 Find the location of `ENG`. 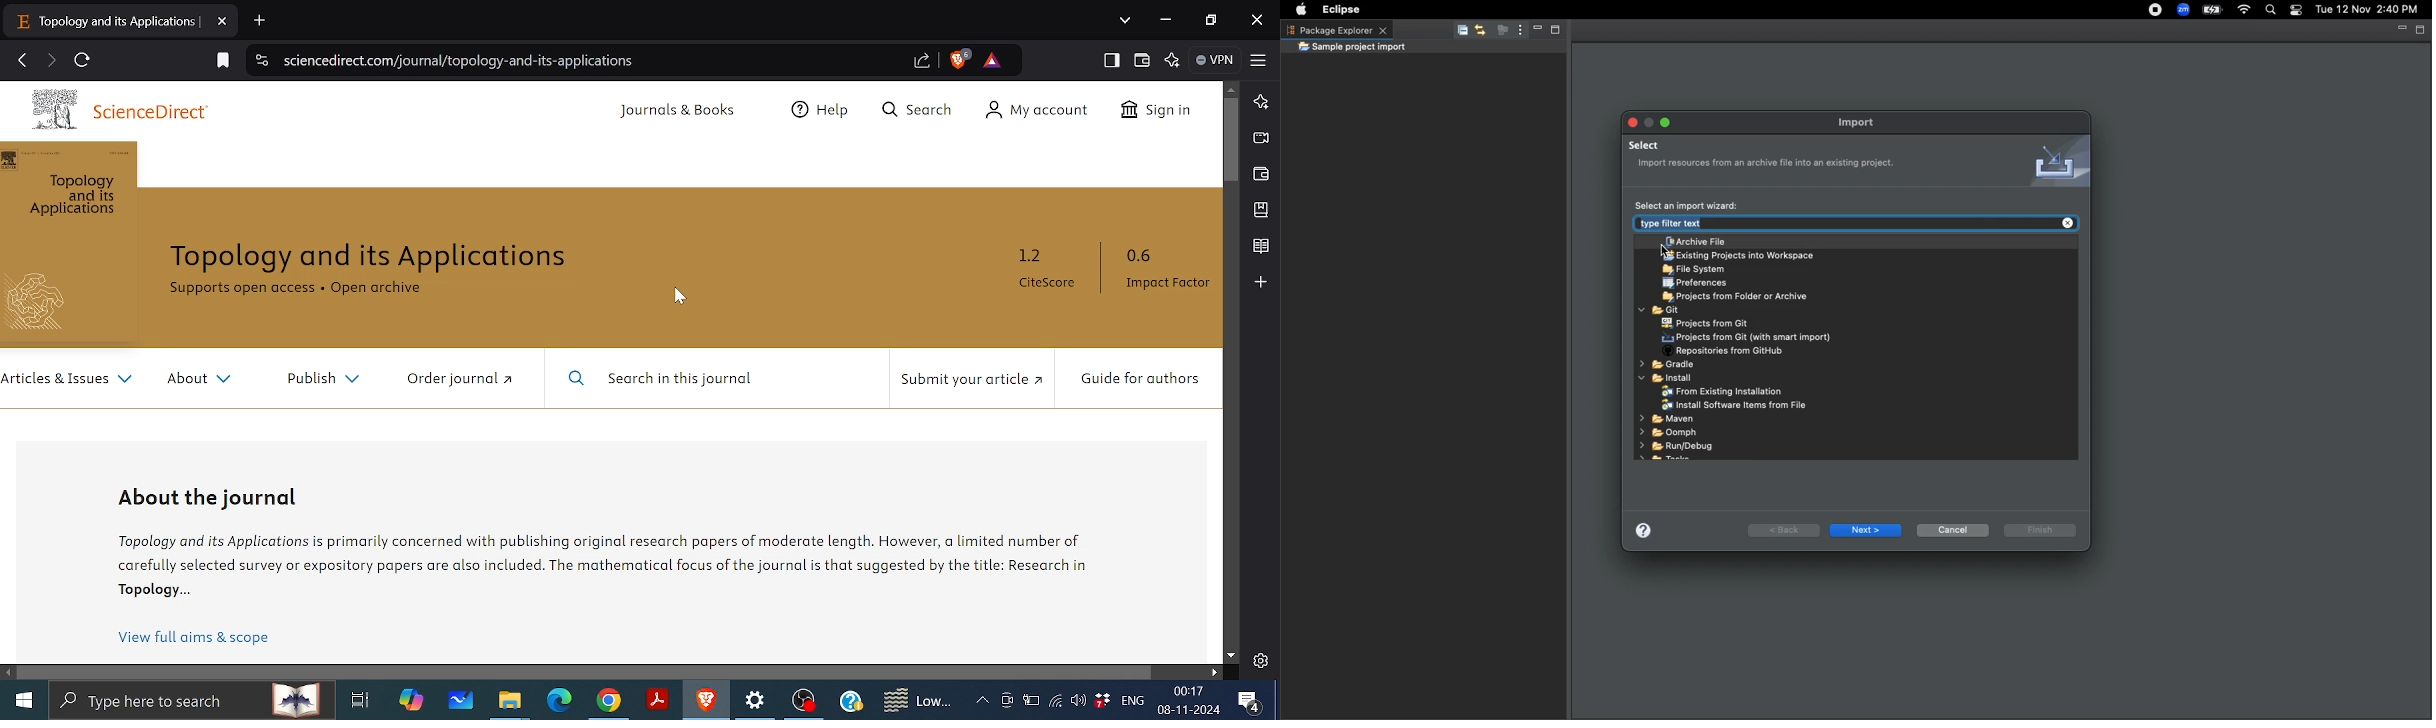

ENG is located at coordinates (1134, 700).